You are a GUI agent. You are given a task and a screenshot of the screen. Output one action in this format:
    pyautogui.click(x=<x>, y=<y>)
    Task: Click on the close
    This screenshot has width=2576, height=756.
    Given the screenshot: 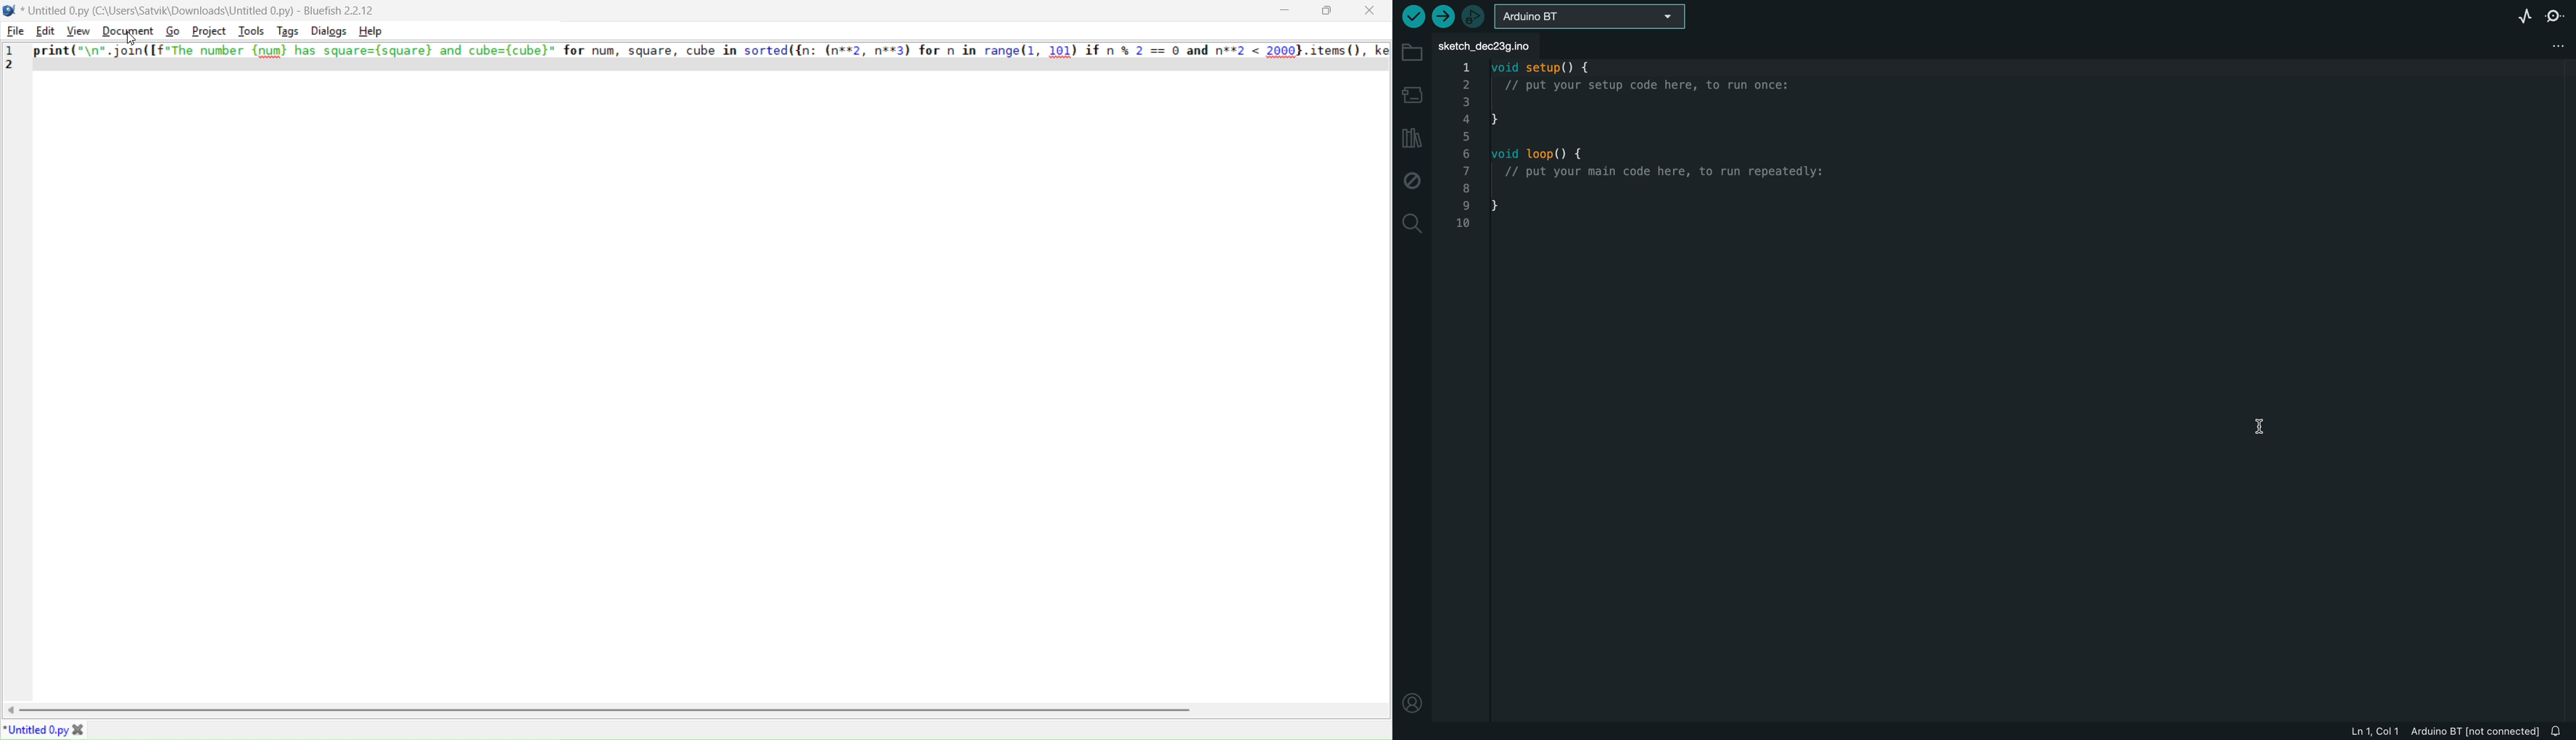 What is the action you would take?
    pyautogui.click(x=1369, y=10)
    